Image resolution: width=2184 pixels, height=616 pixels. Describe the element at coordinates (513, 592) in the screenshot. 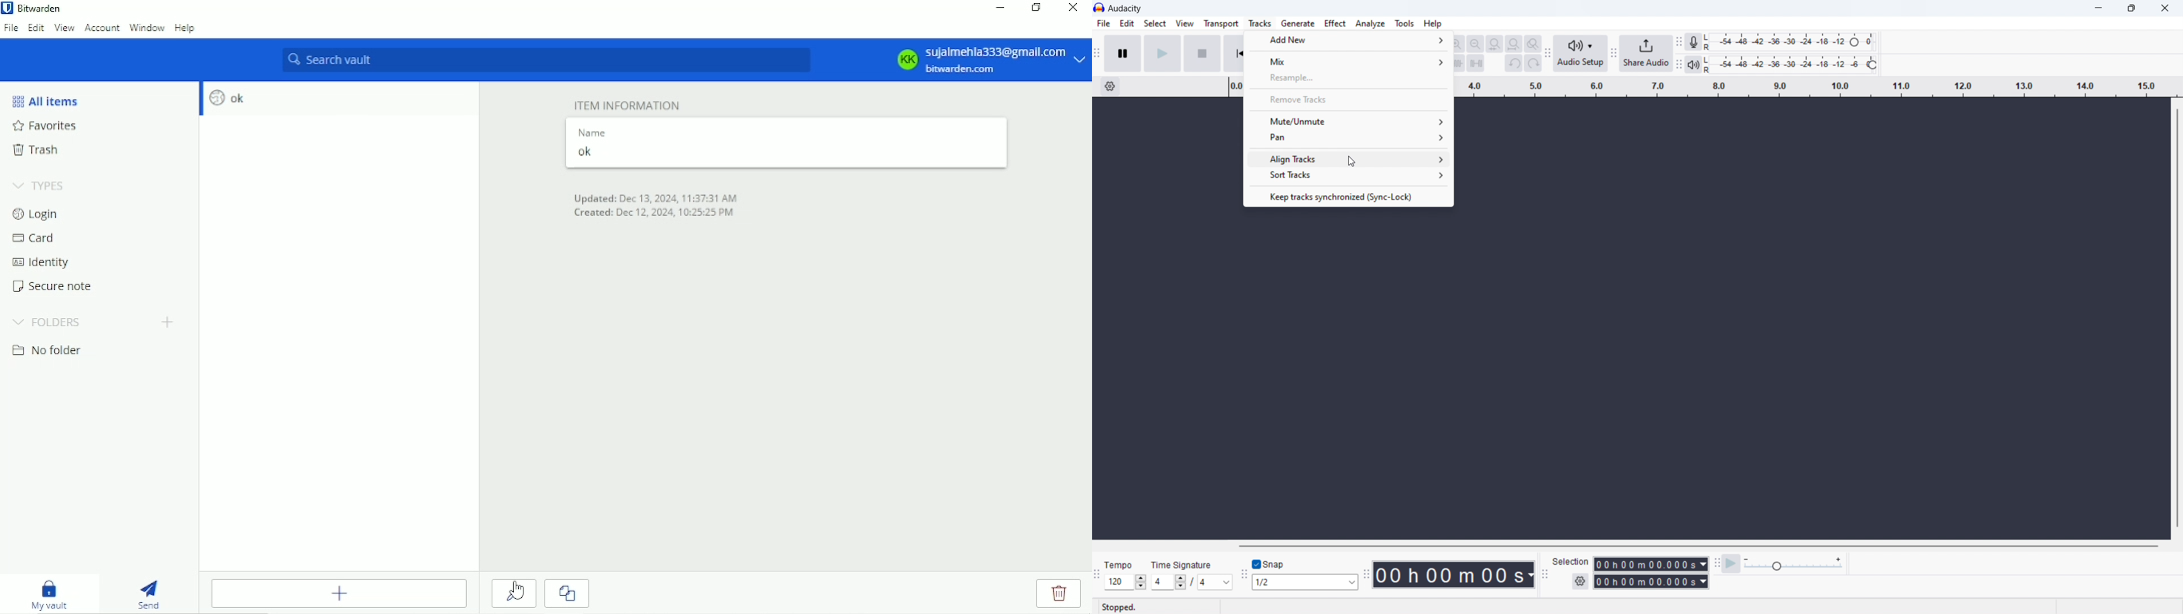

I see `Edit` at that location.